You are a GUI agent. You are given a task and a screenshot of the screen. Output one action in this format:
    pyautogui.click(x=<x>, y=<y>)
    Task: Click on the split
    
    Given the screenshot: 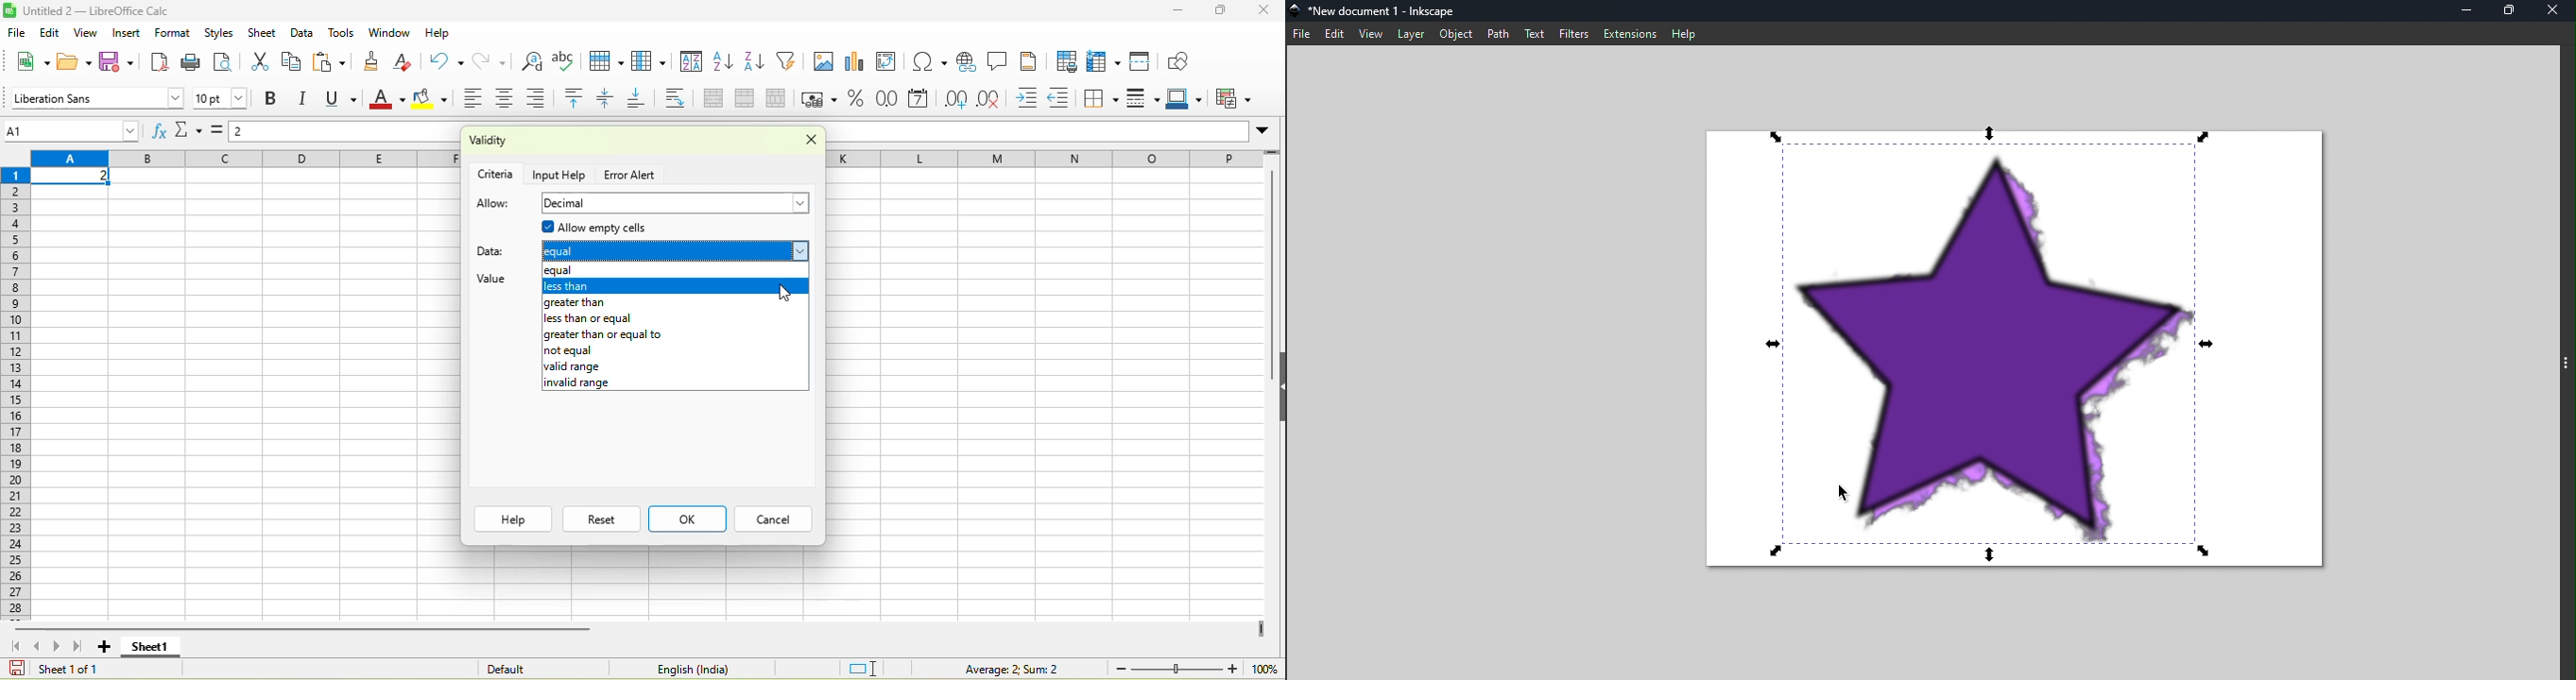 What is the action you would take?
    pyautogui.click(x=780, y=99)
    